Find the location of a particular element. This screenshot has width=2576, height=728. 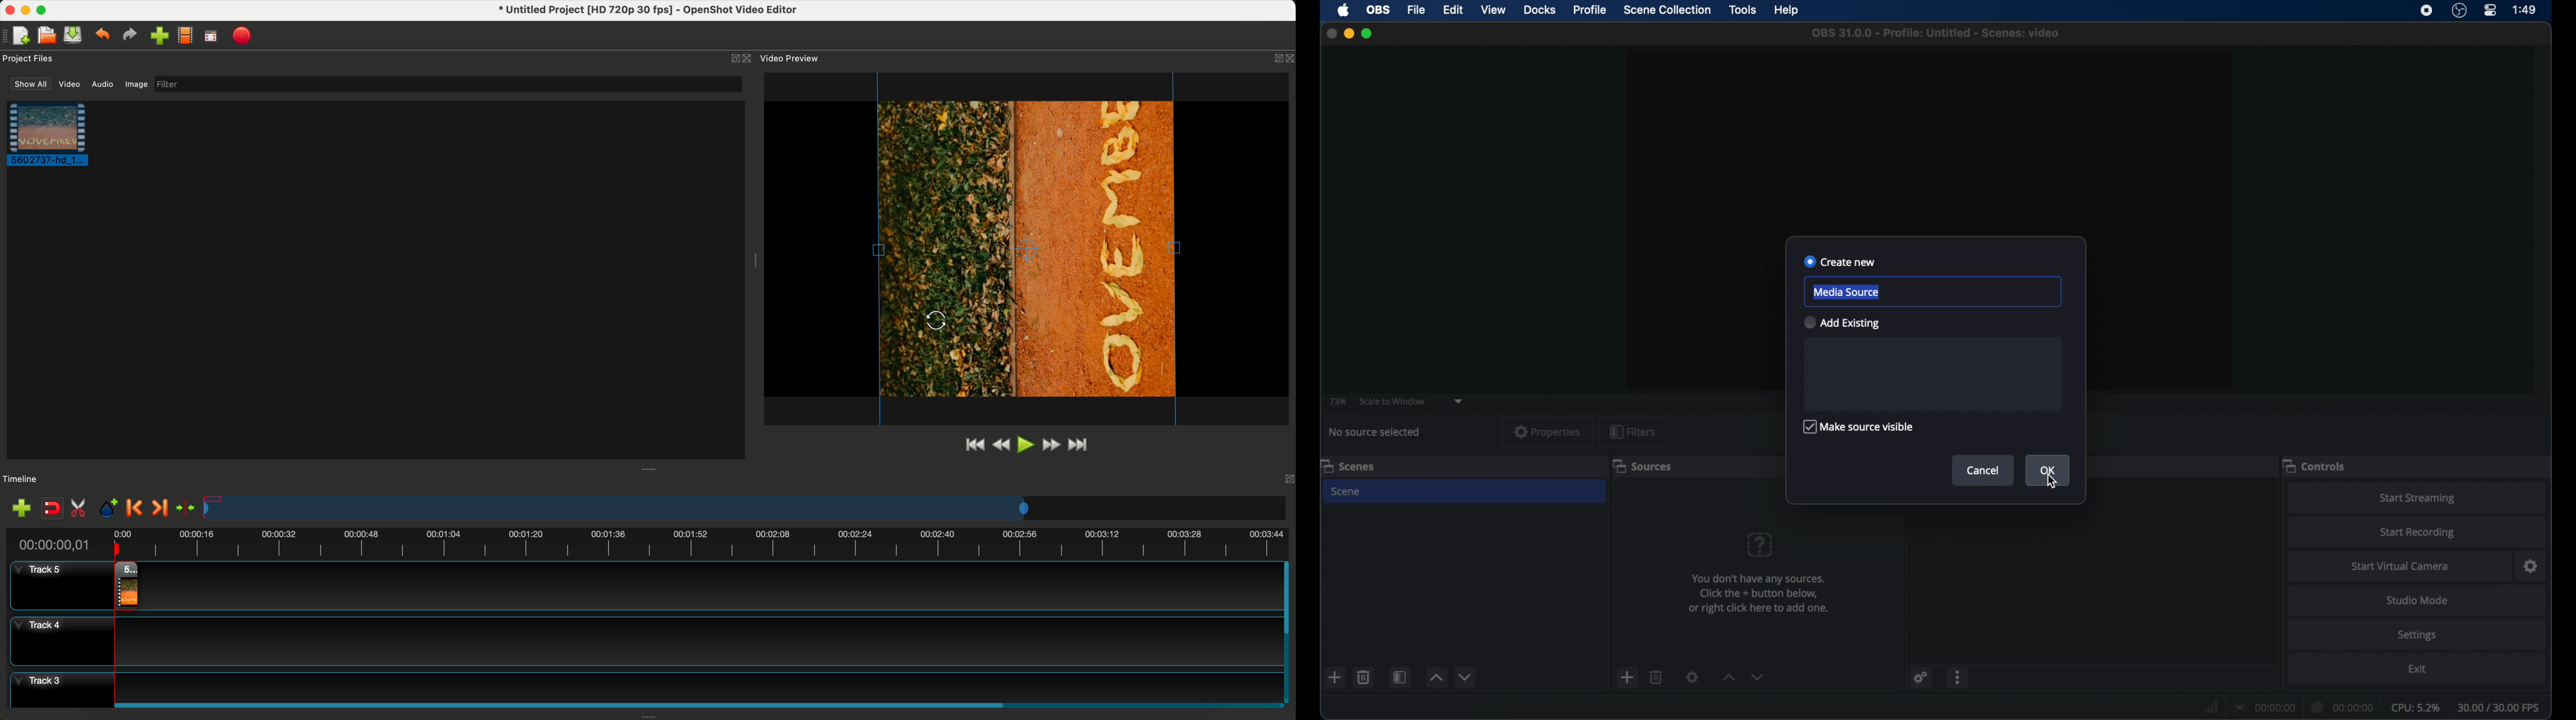

icon is located at coordinates (1760, 545).